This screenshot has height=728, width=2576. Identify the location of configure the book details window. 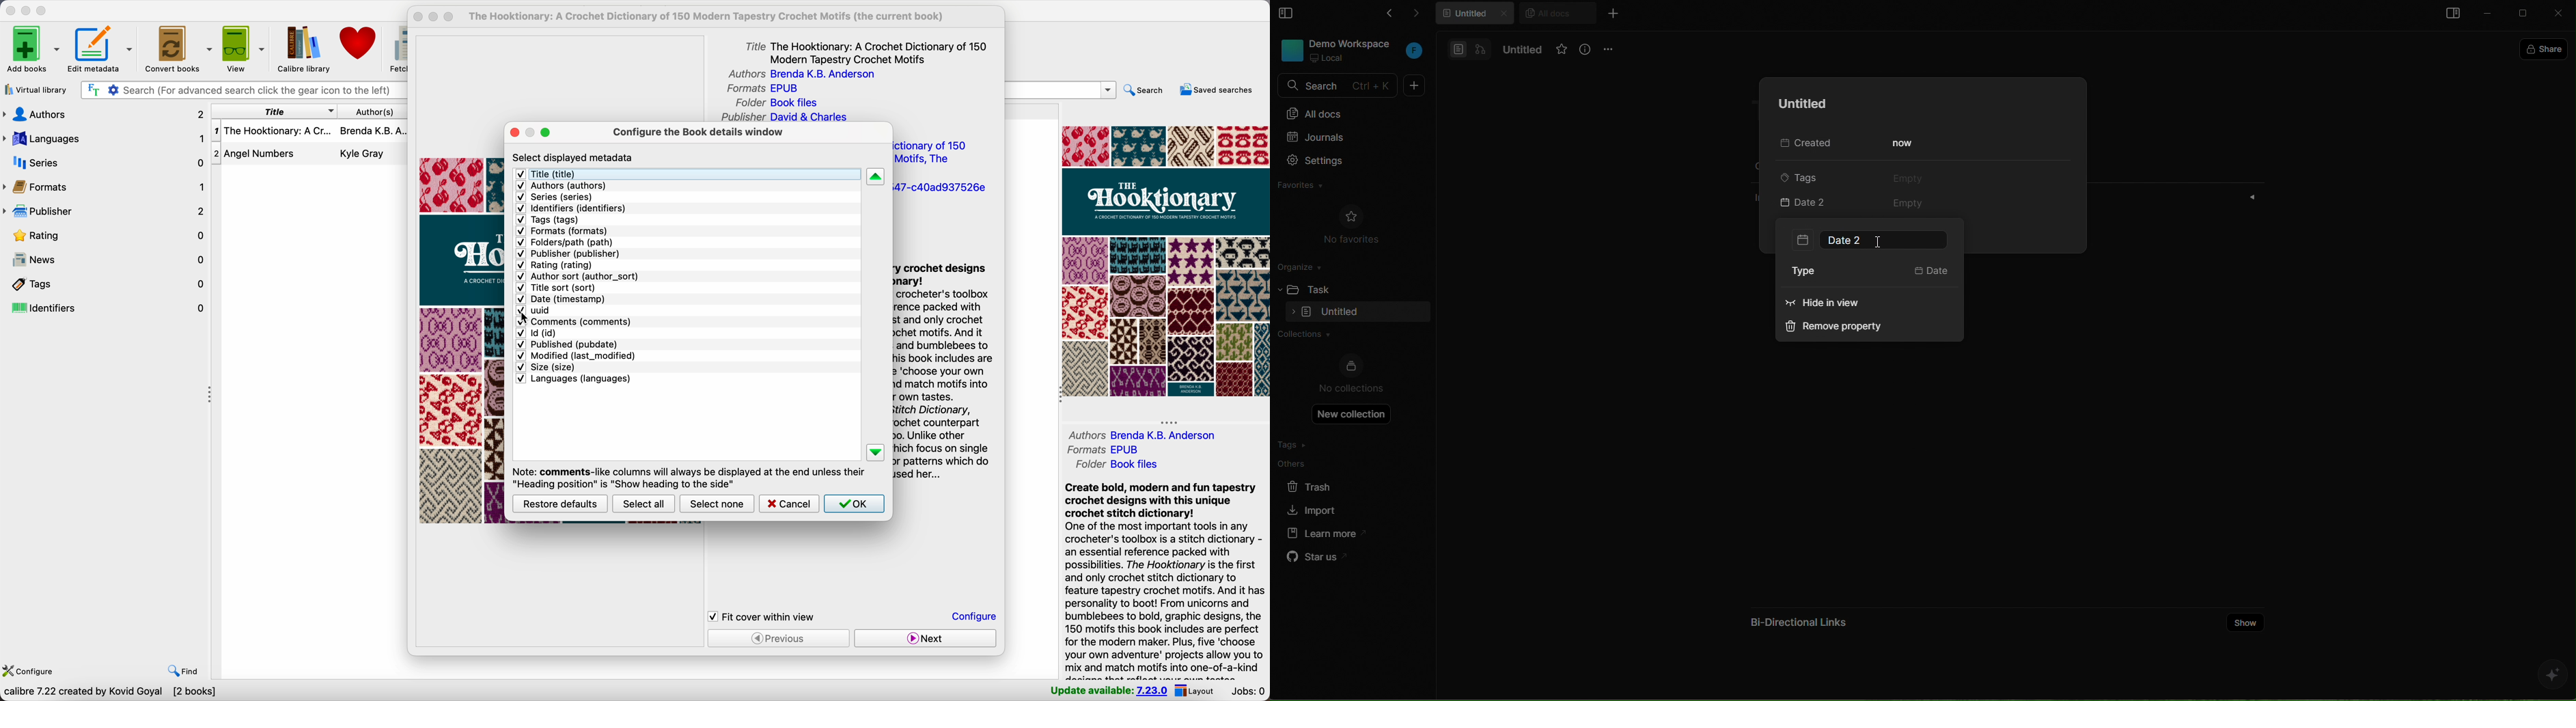
(697, 134).